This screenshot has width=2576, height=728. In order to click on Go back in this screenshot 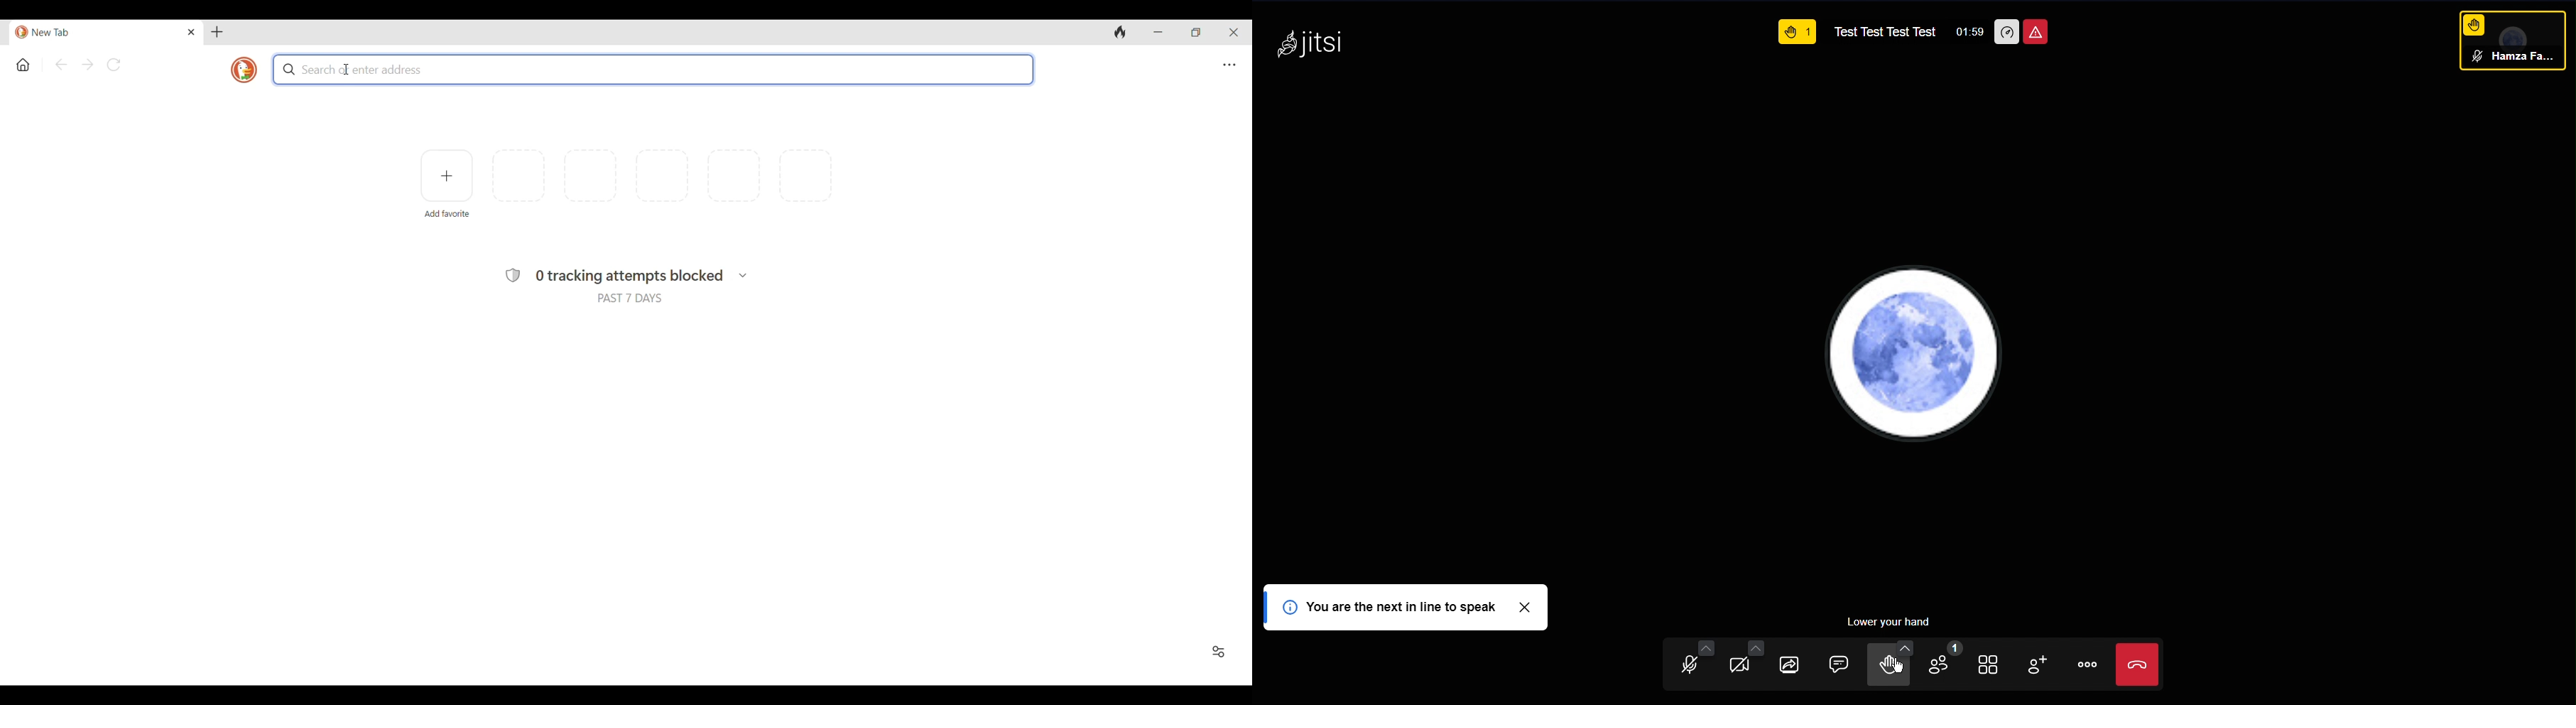, I will do `click(61, 64)`.